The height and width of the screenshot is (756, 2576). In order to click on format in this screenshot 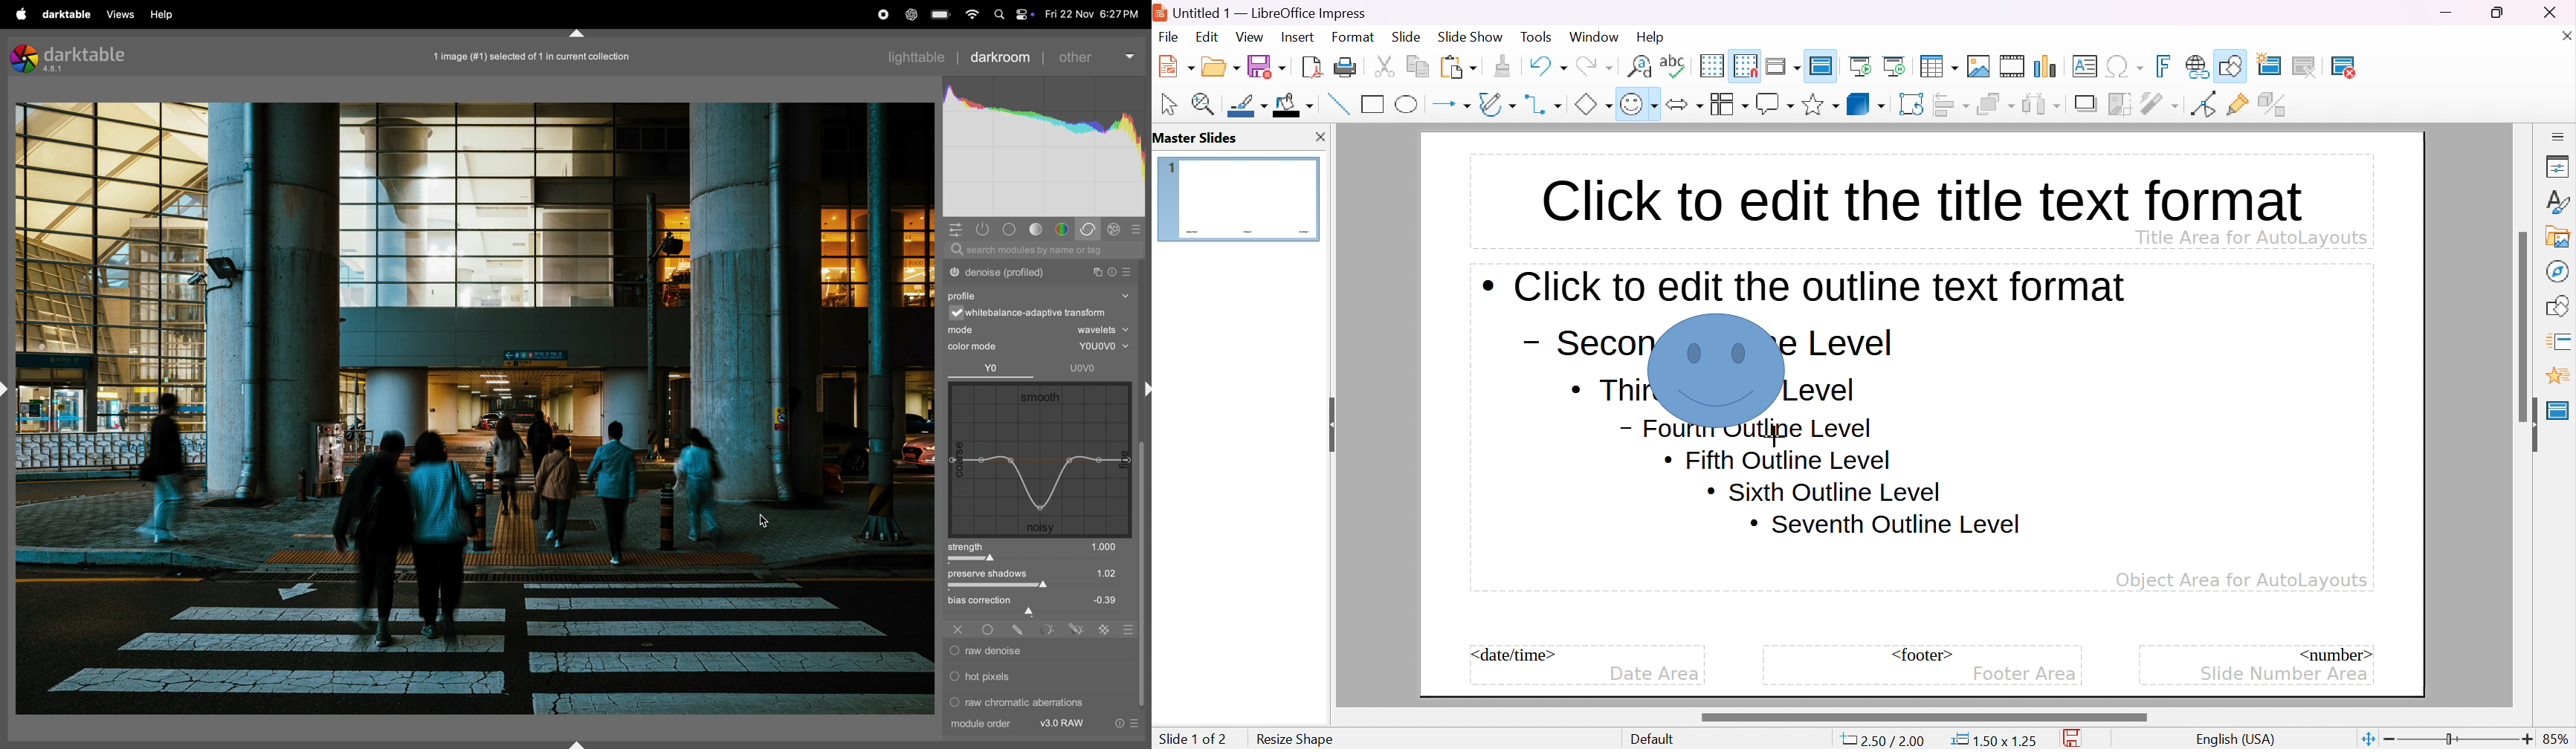, I will do `click(1354, 36)`.